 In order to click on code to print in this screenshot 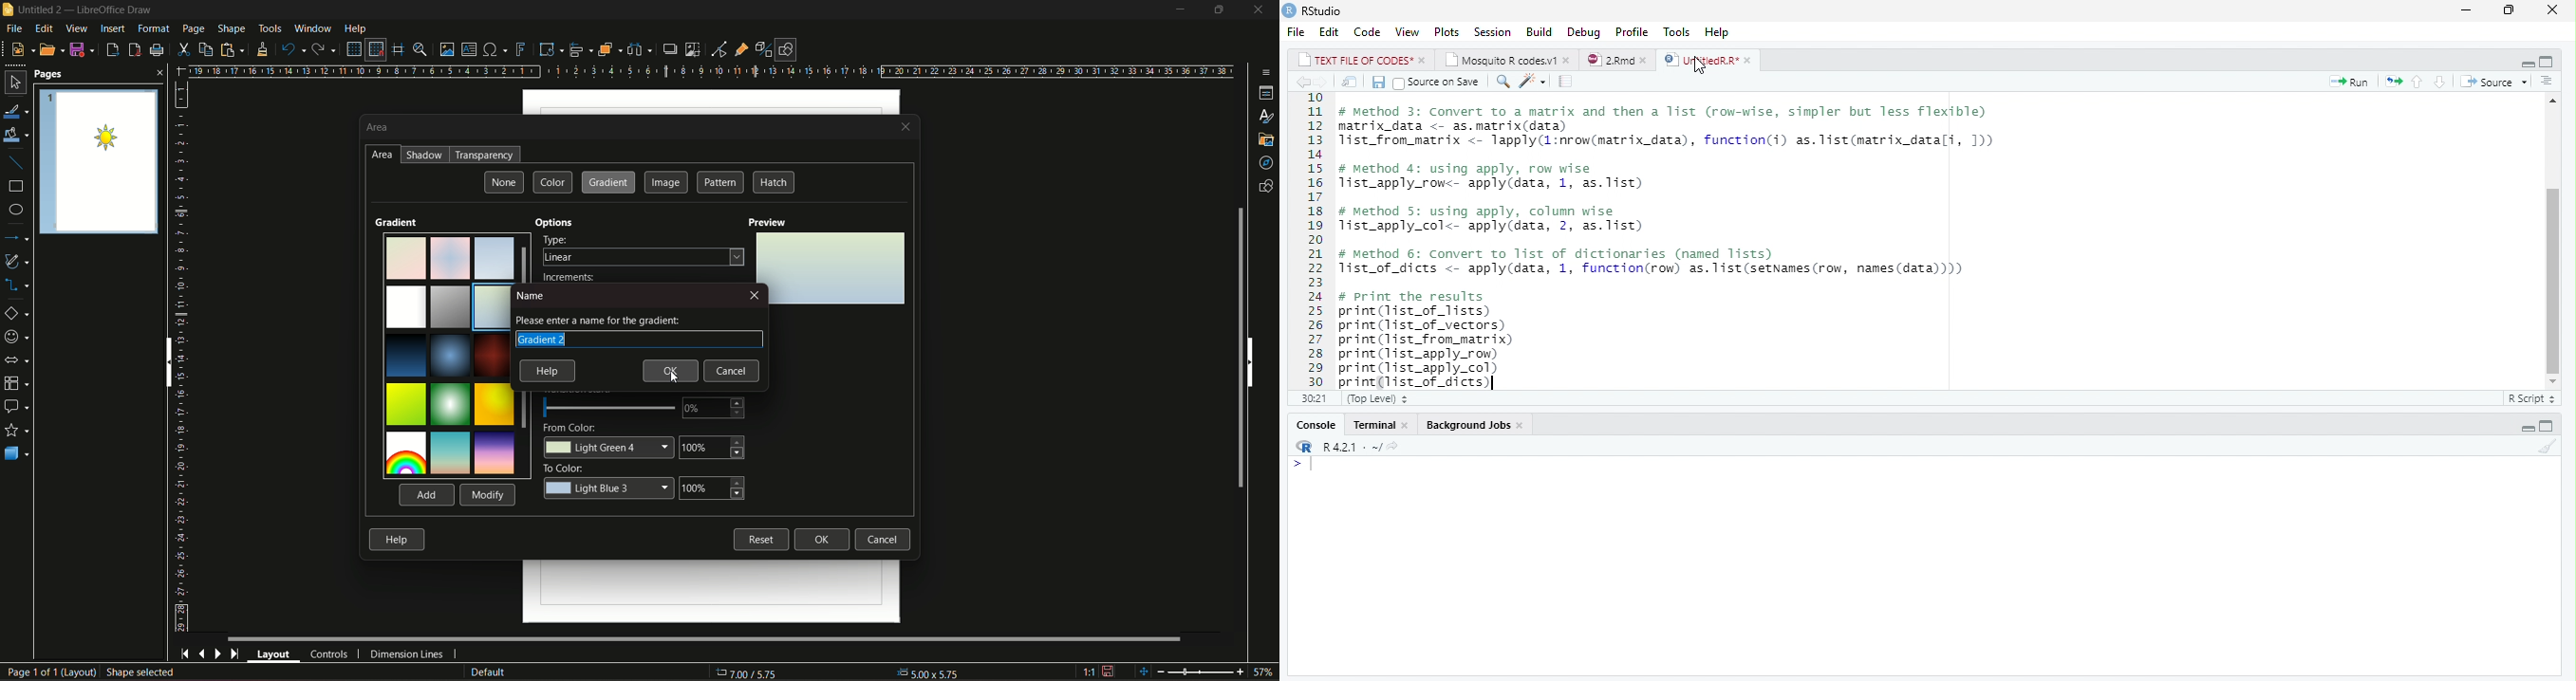, I will do `click(1447, 346)`.